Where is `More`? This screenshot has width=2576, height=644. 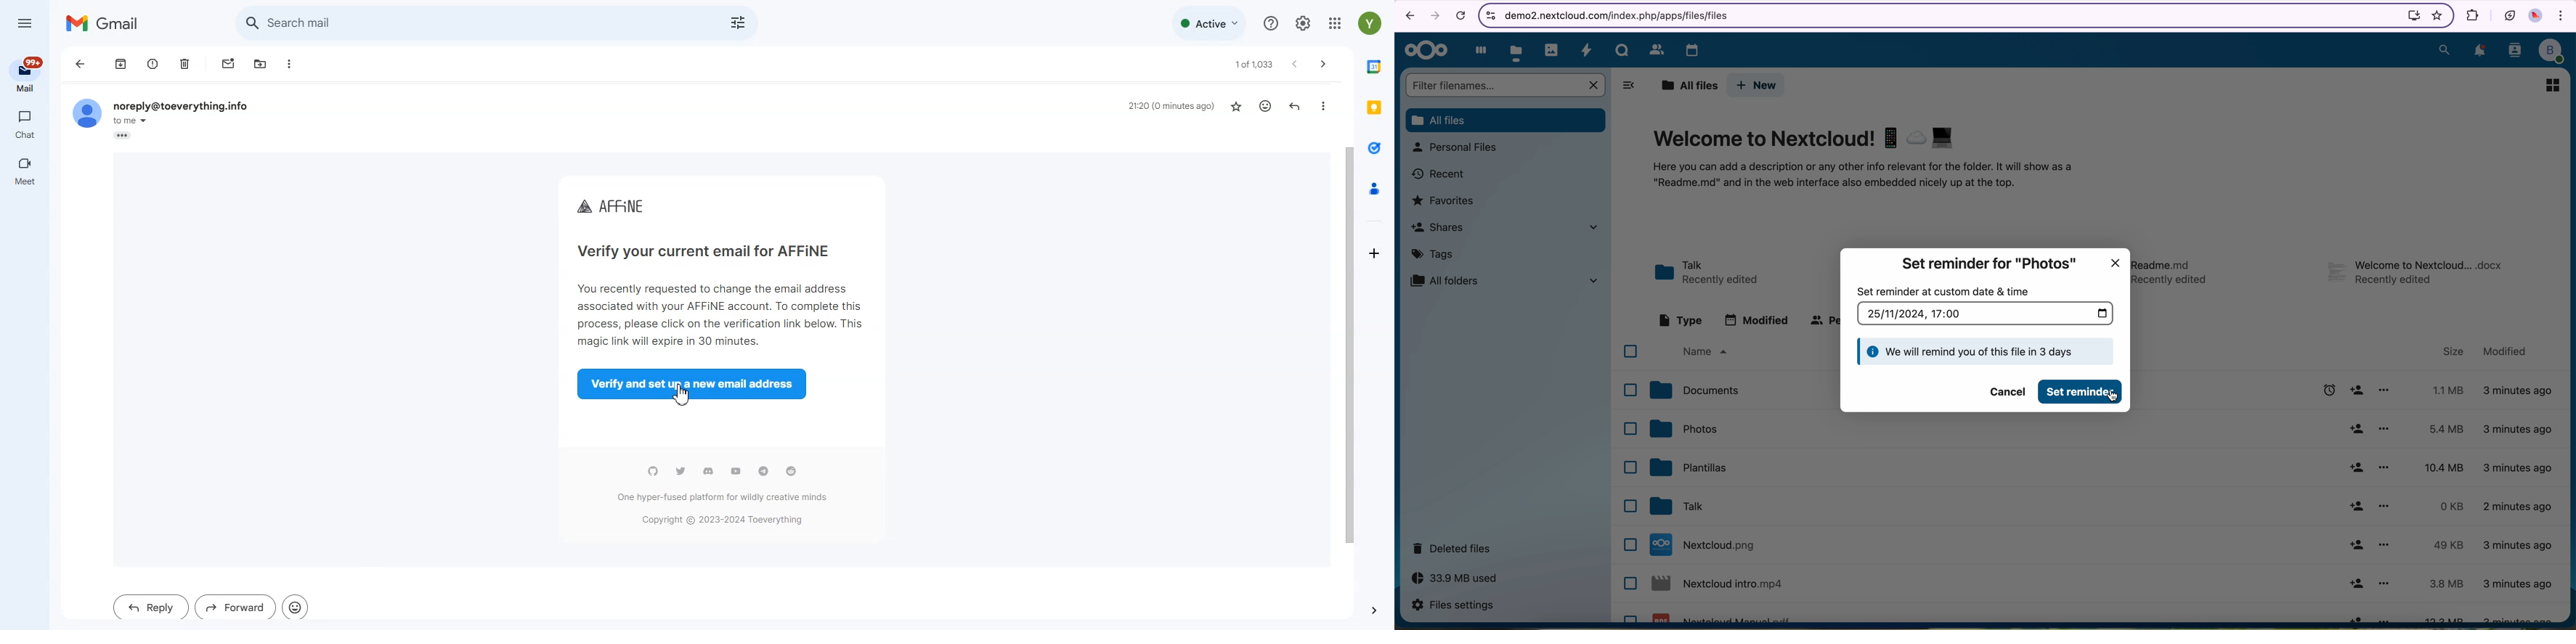
More is located at coordinates (290, 65).